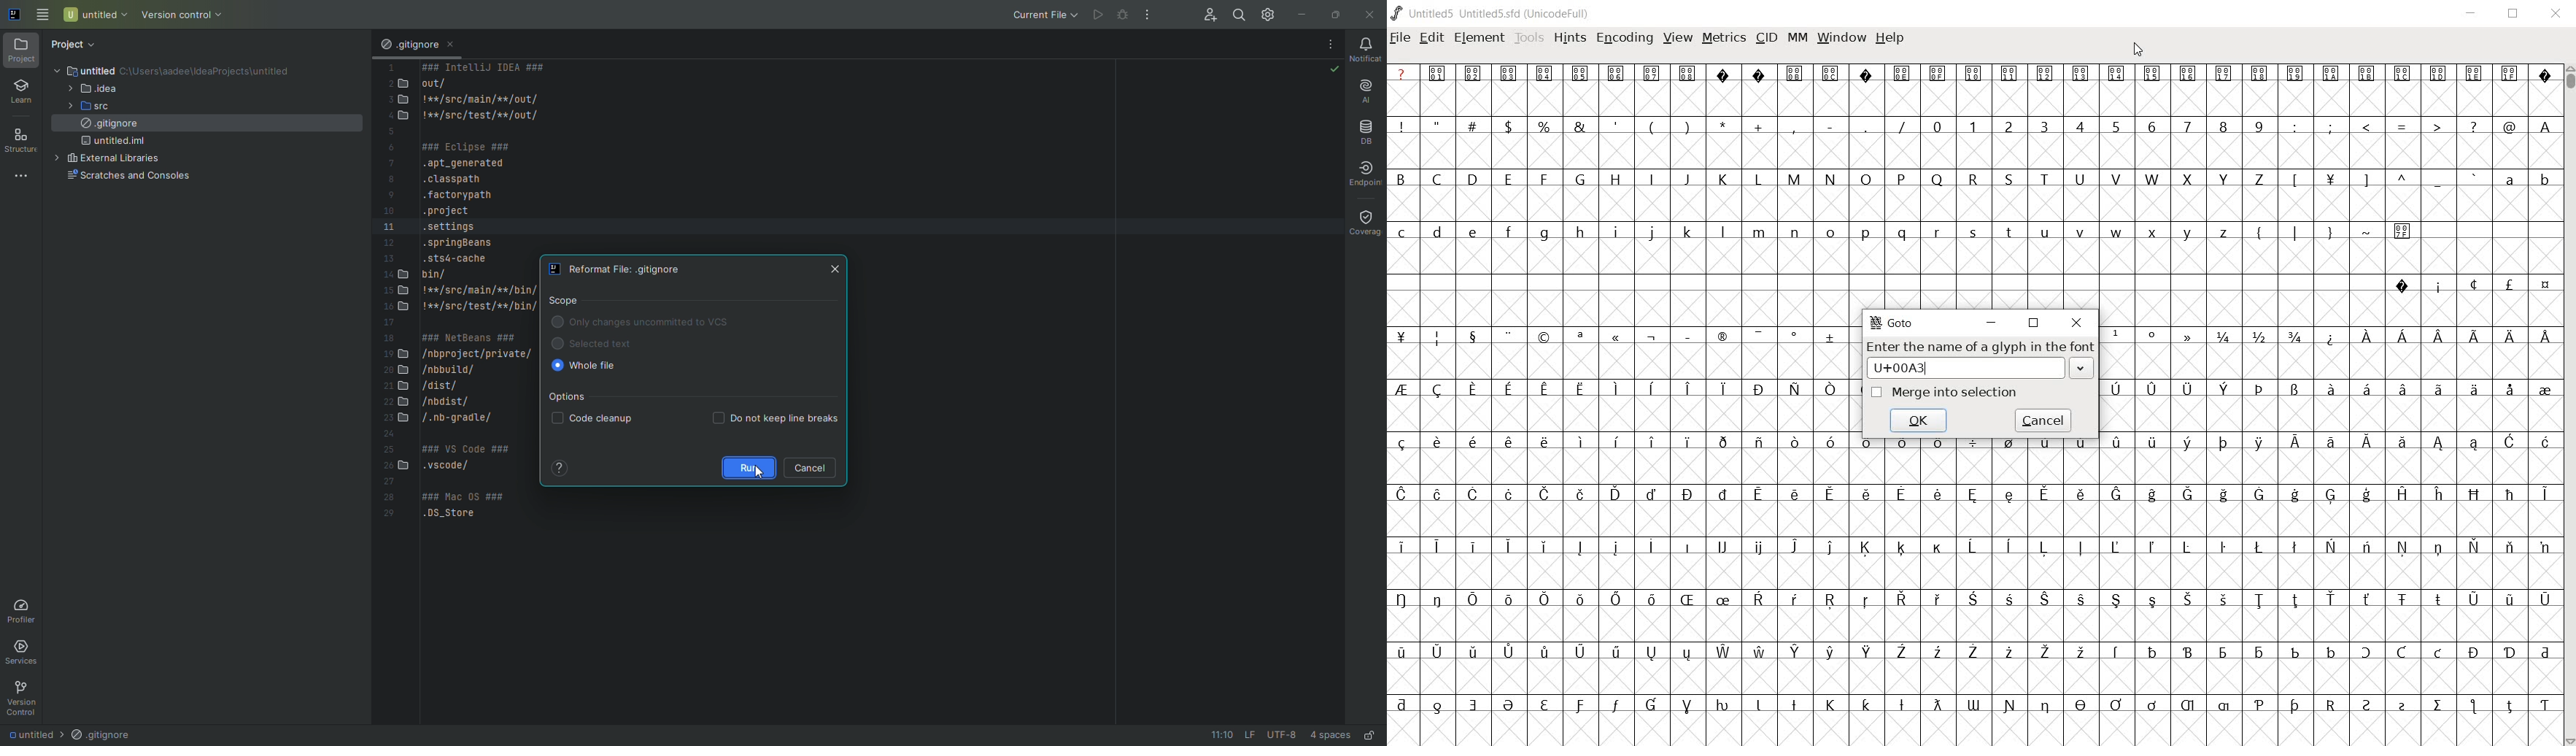 This screenshot has height=756, width=2576. Describe the element at coordinates (2402, 285) in the screenshot. I see `Symbol` at that location.